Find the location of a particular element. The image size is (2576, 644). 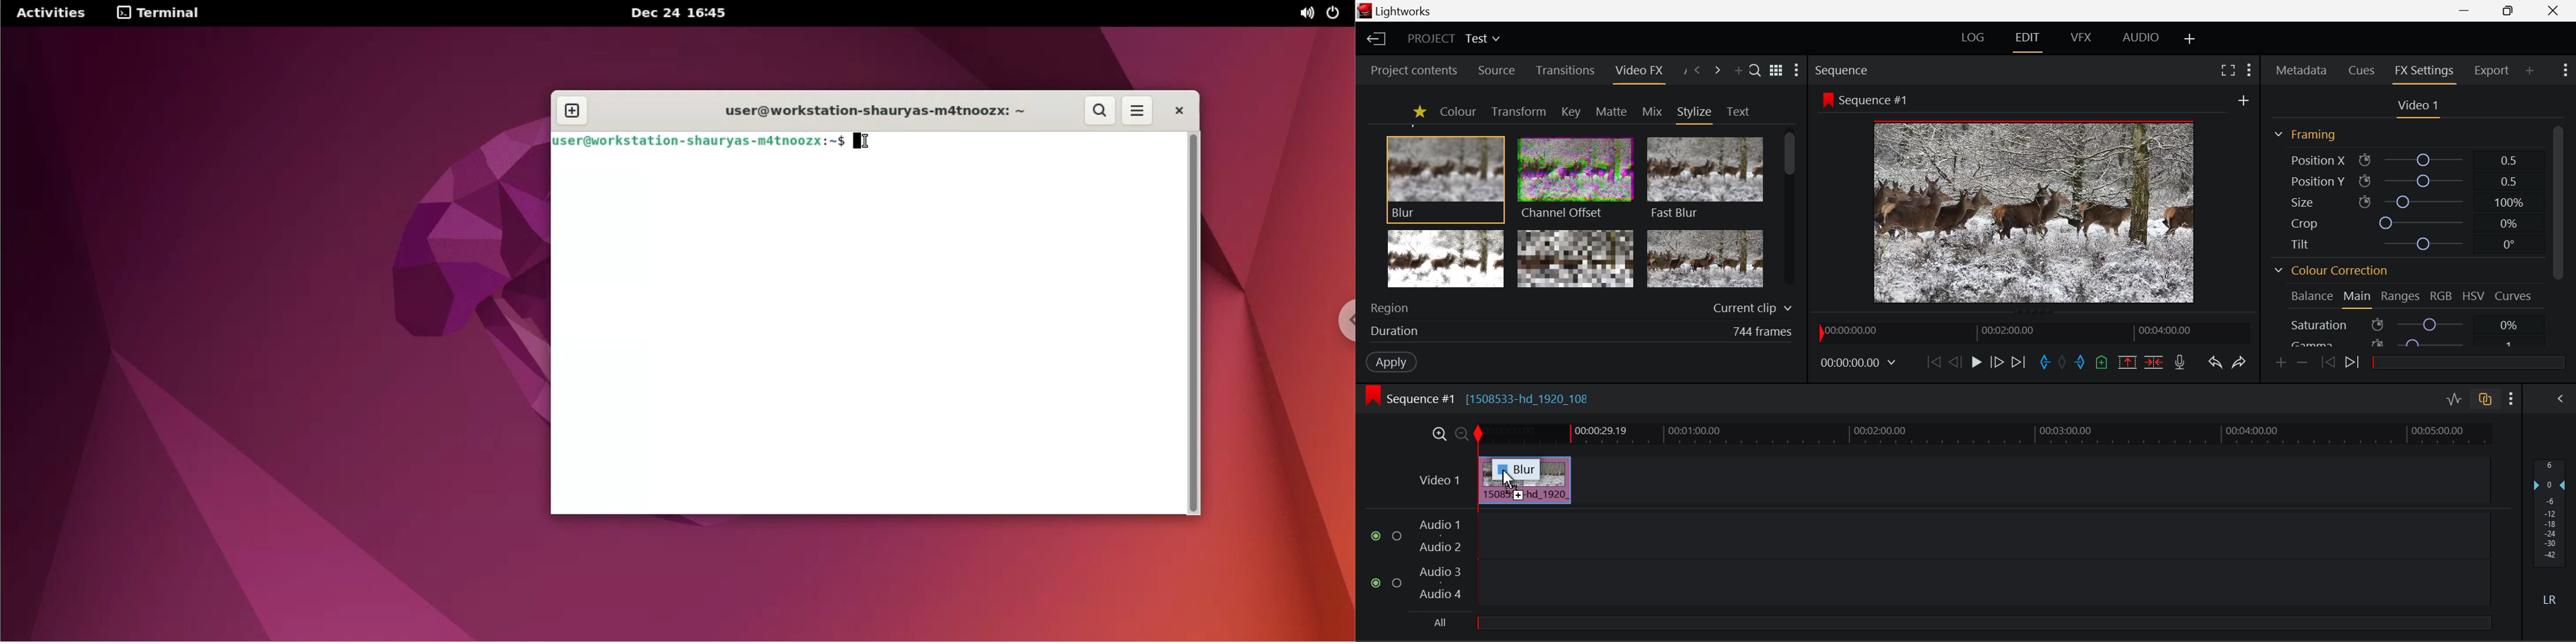

Show Settings is located at coordinates (2512, 397).